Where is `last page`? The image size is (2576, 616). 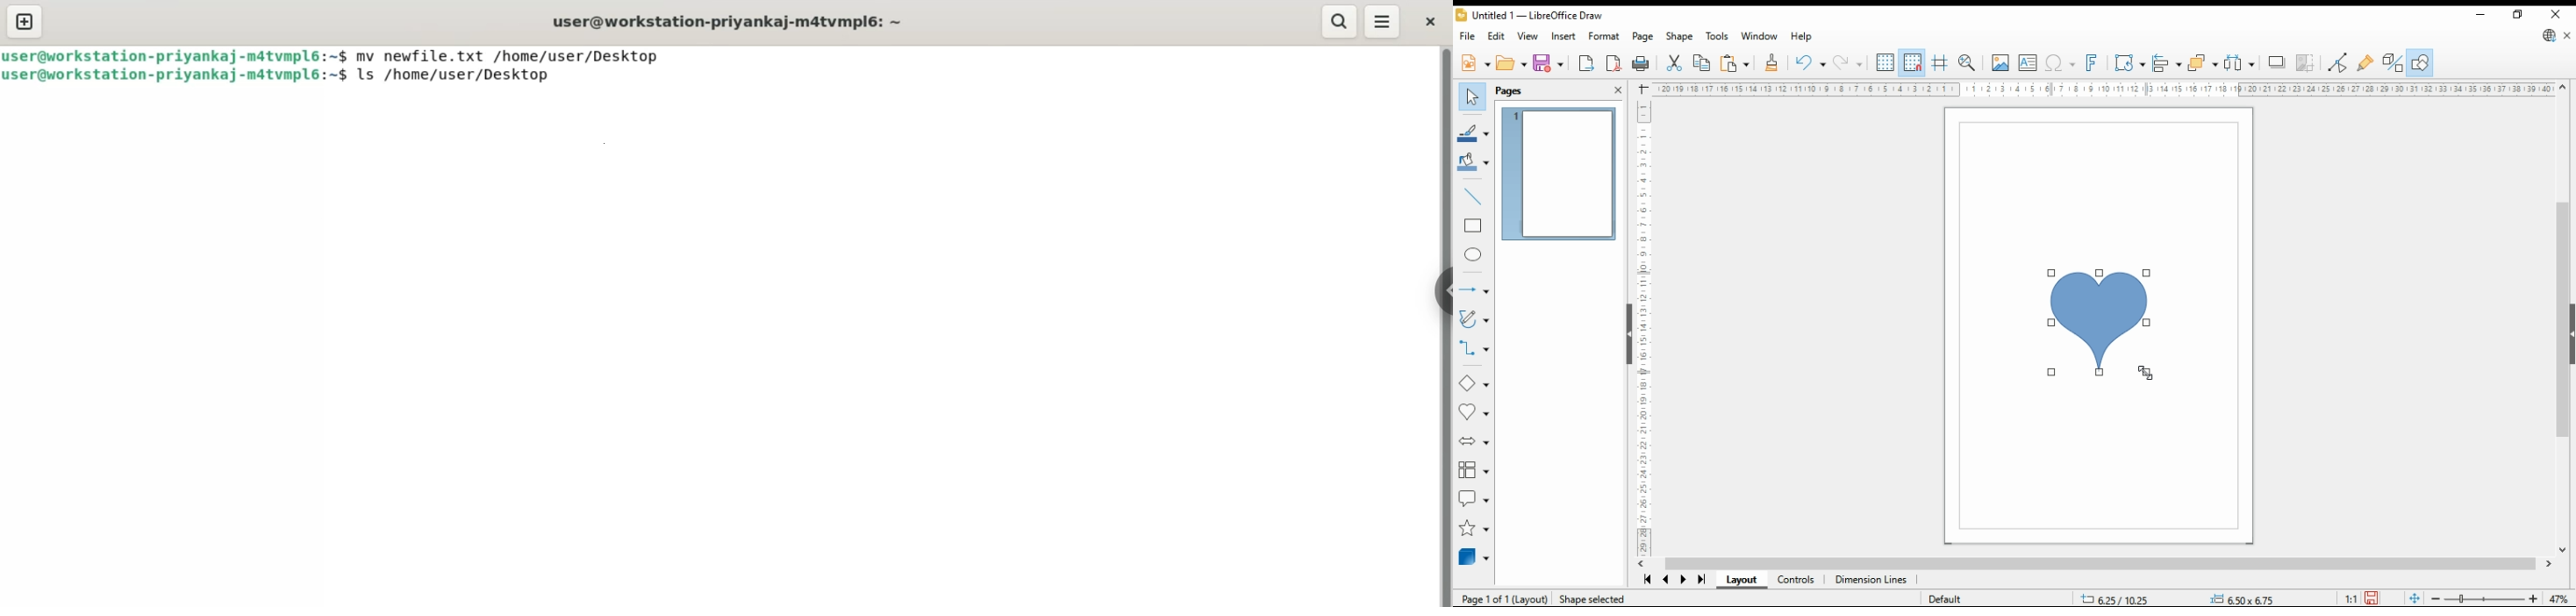 last page is located at coordinates (1700, 582).